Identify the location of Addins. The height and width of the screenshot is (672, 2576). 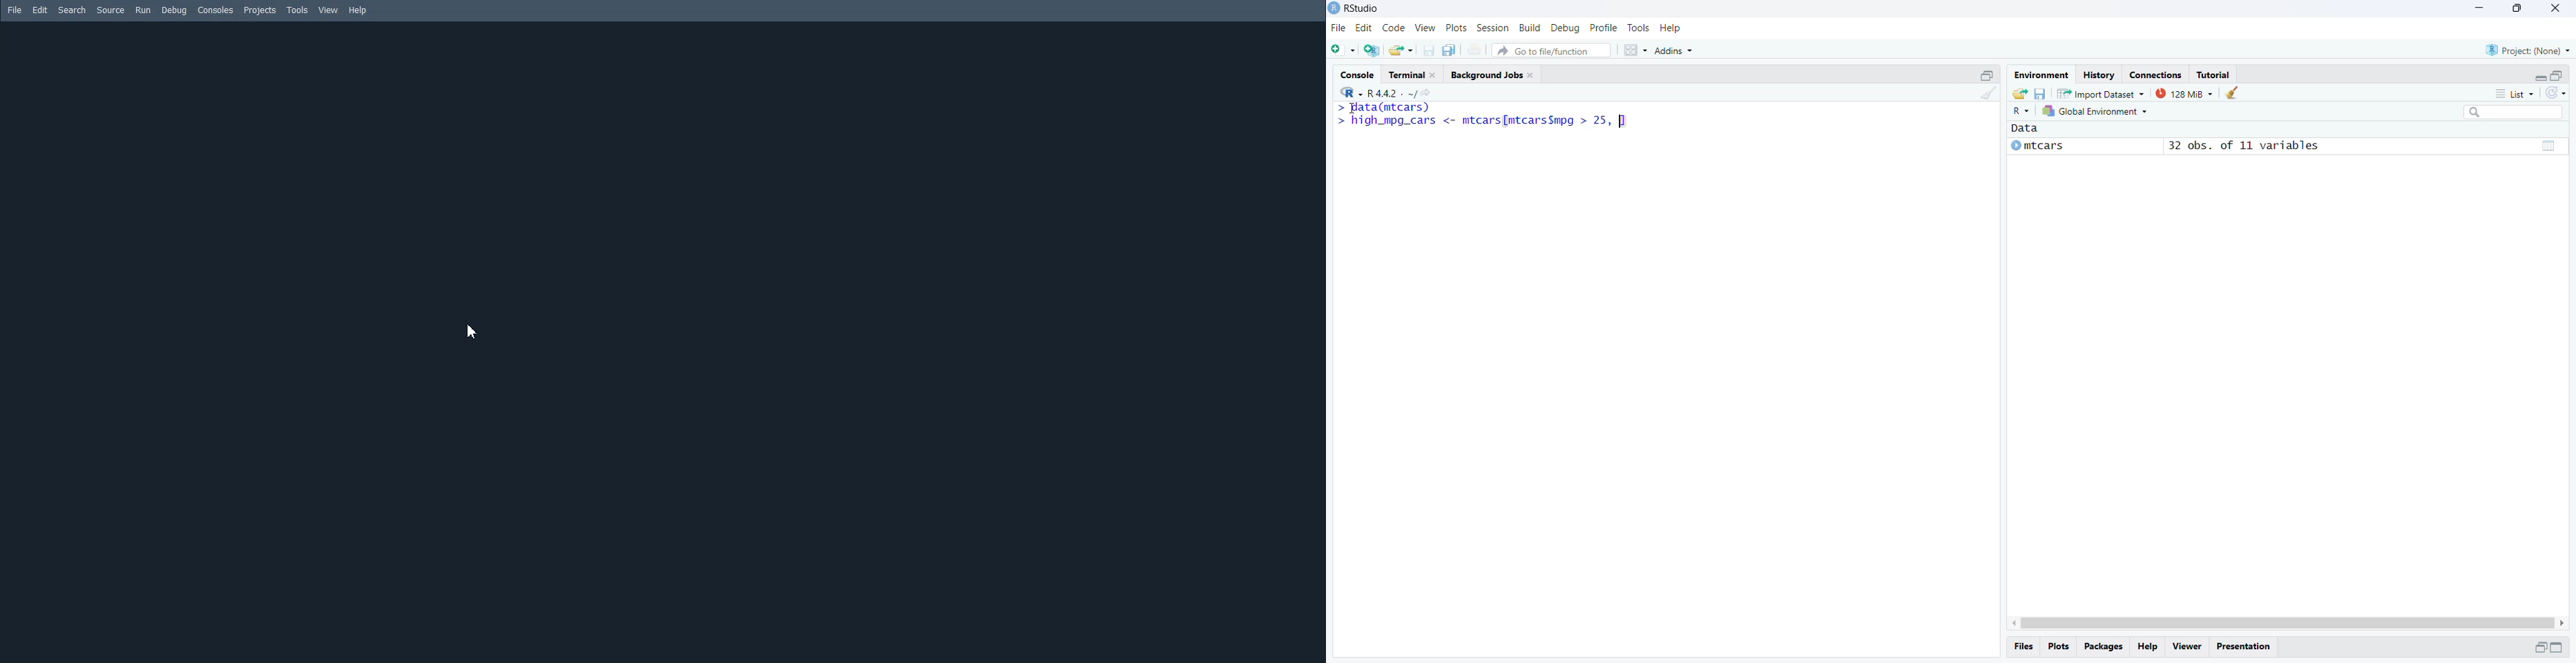
(1674, 51).